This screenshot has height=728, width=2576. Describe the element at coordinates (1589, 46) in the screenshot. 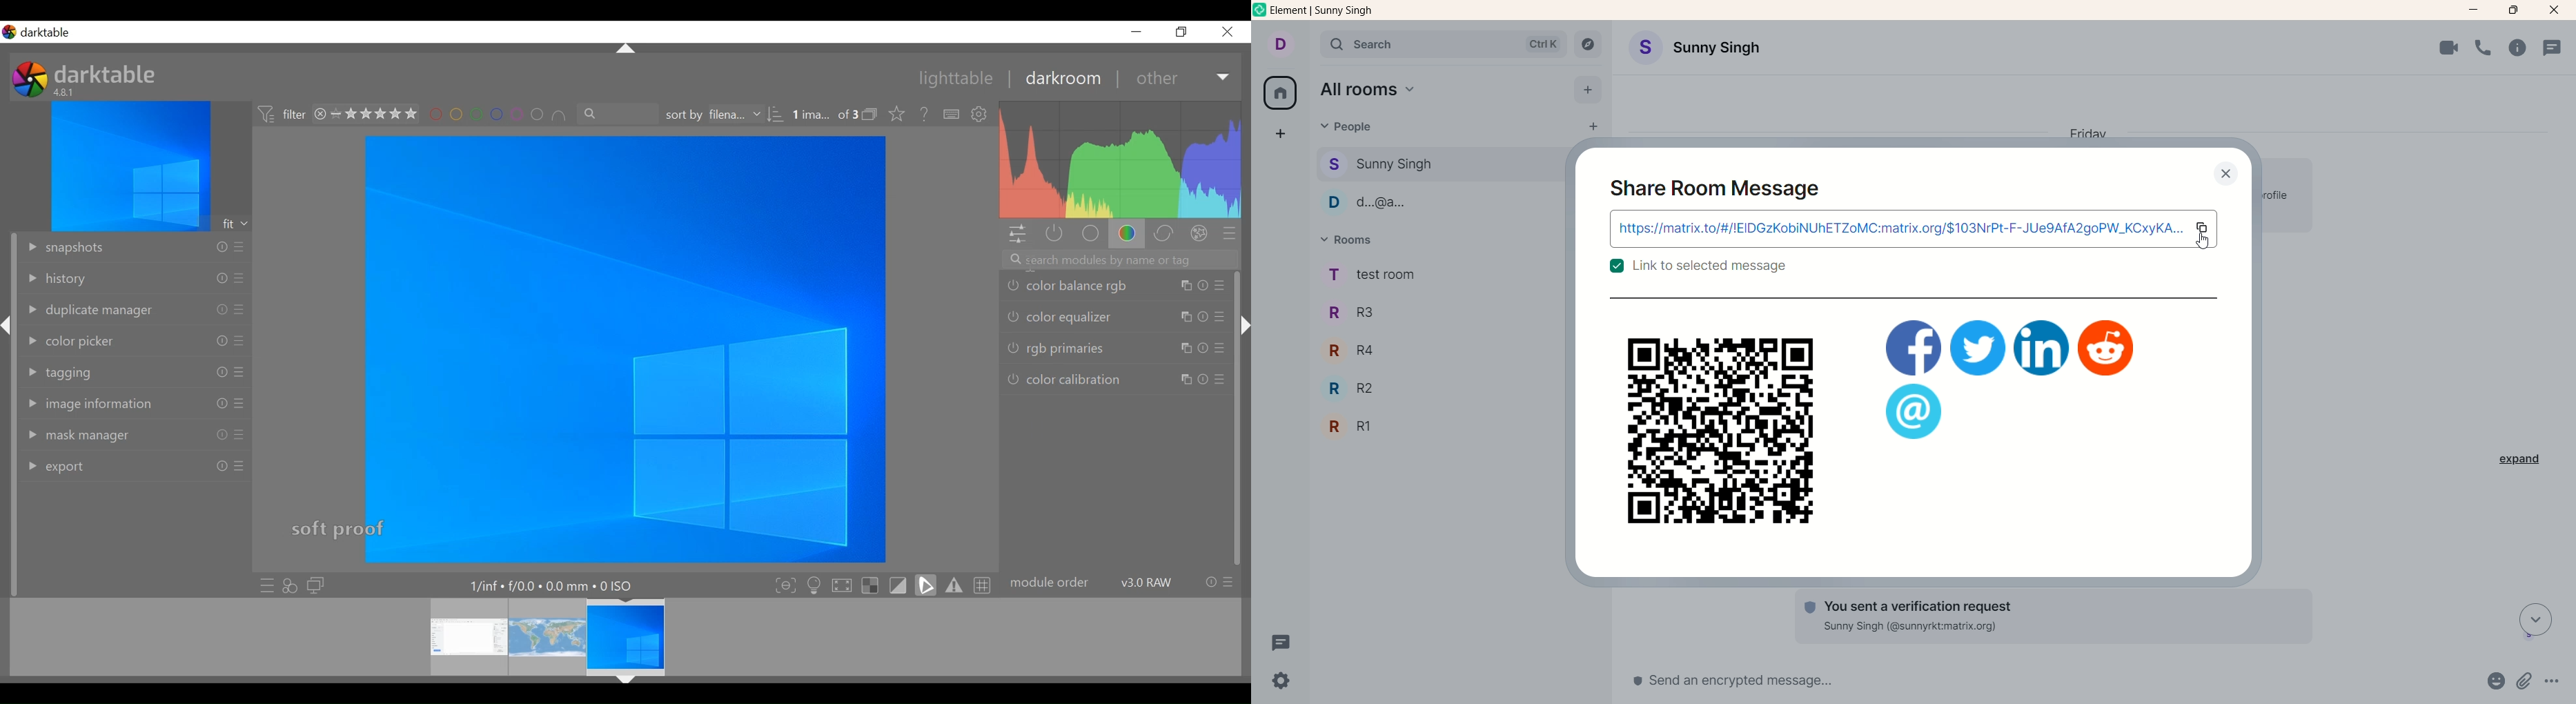

I see `explore rooms` at that location.